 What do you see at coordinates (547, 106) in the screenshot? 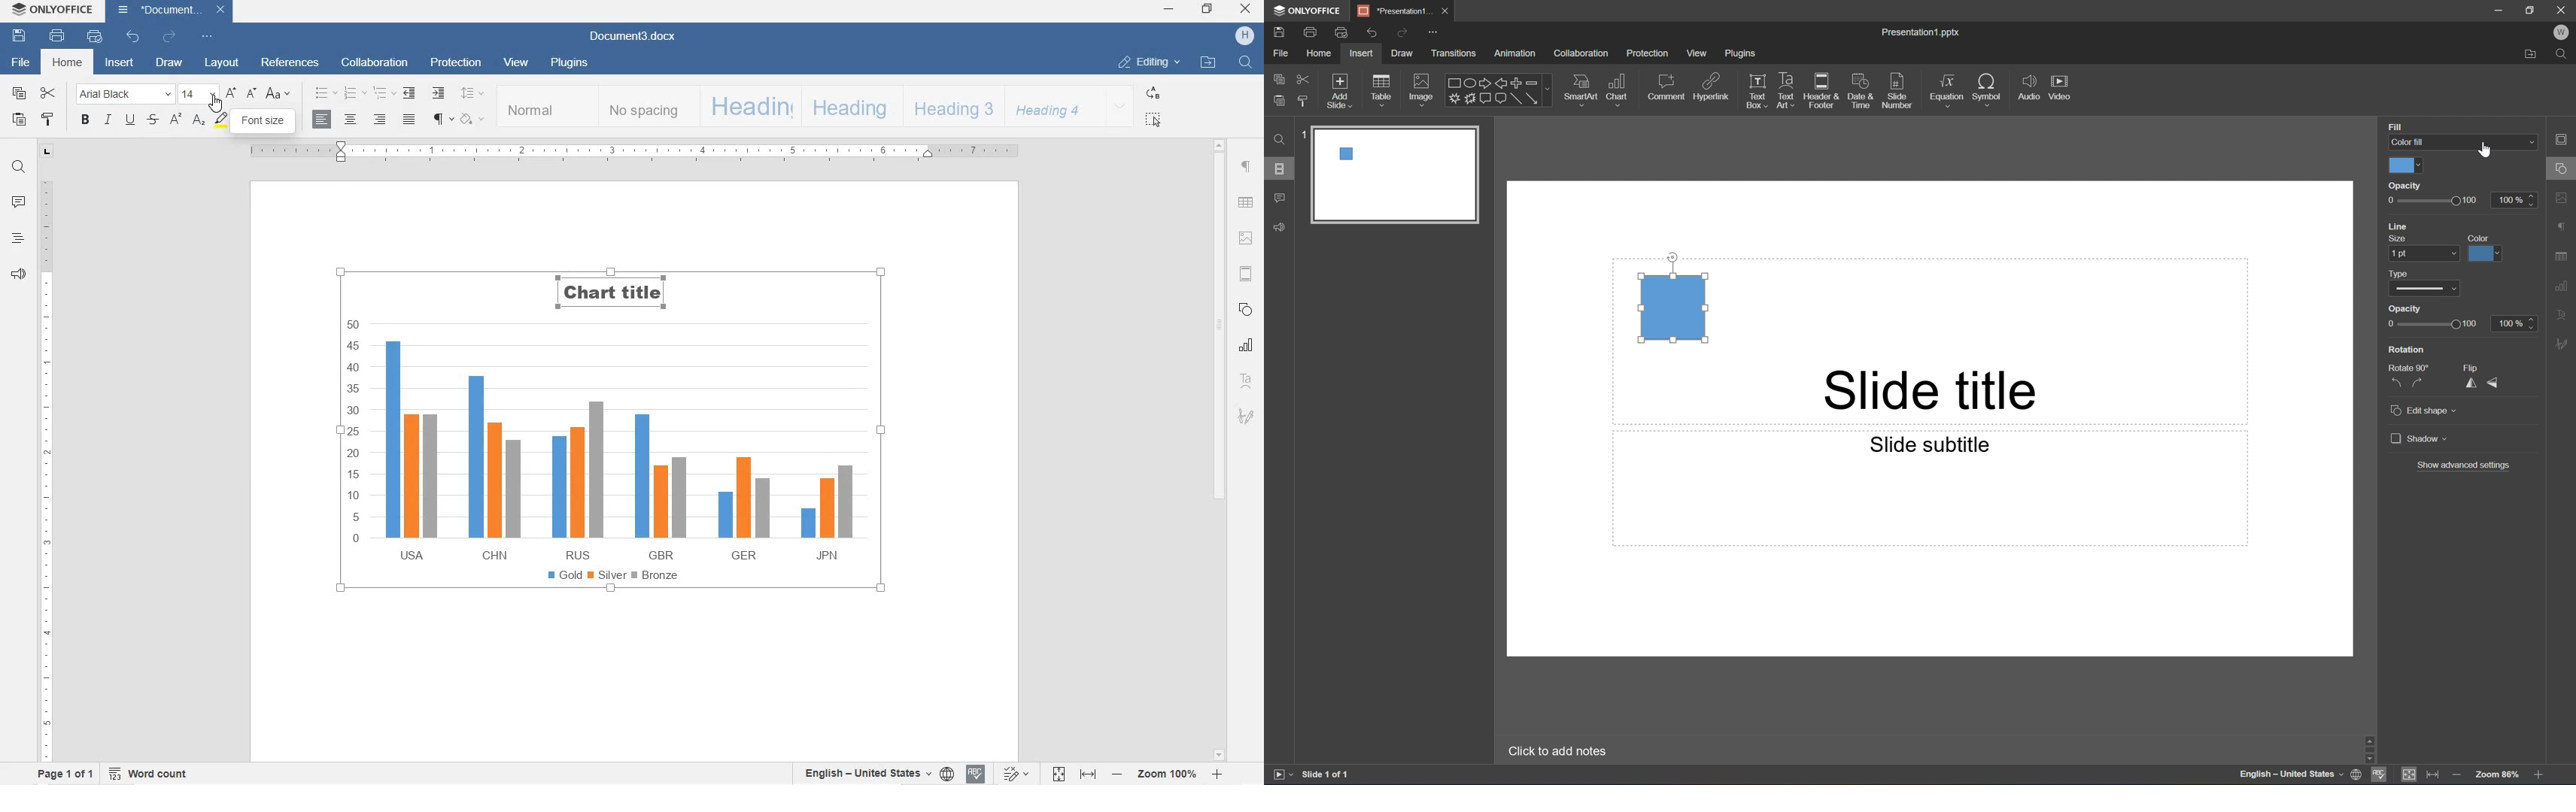
I see `NORMAL` at bounding box center [547, 106].